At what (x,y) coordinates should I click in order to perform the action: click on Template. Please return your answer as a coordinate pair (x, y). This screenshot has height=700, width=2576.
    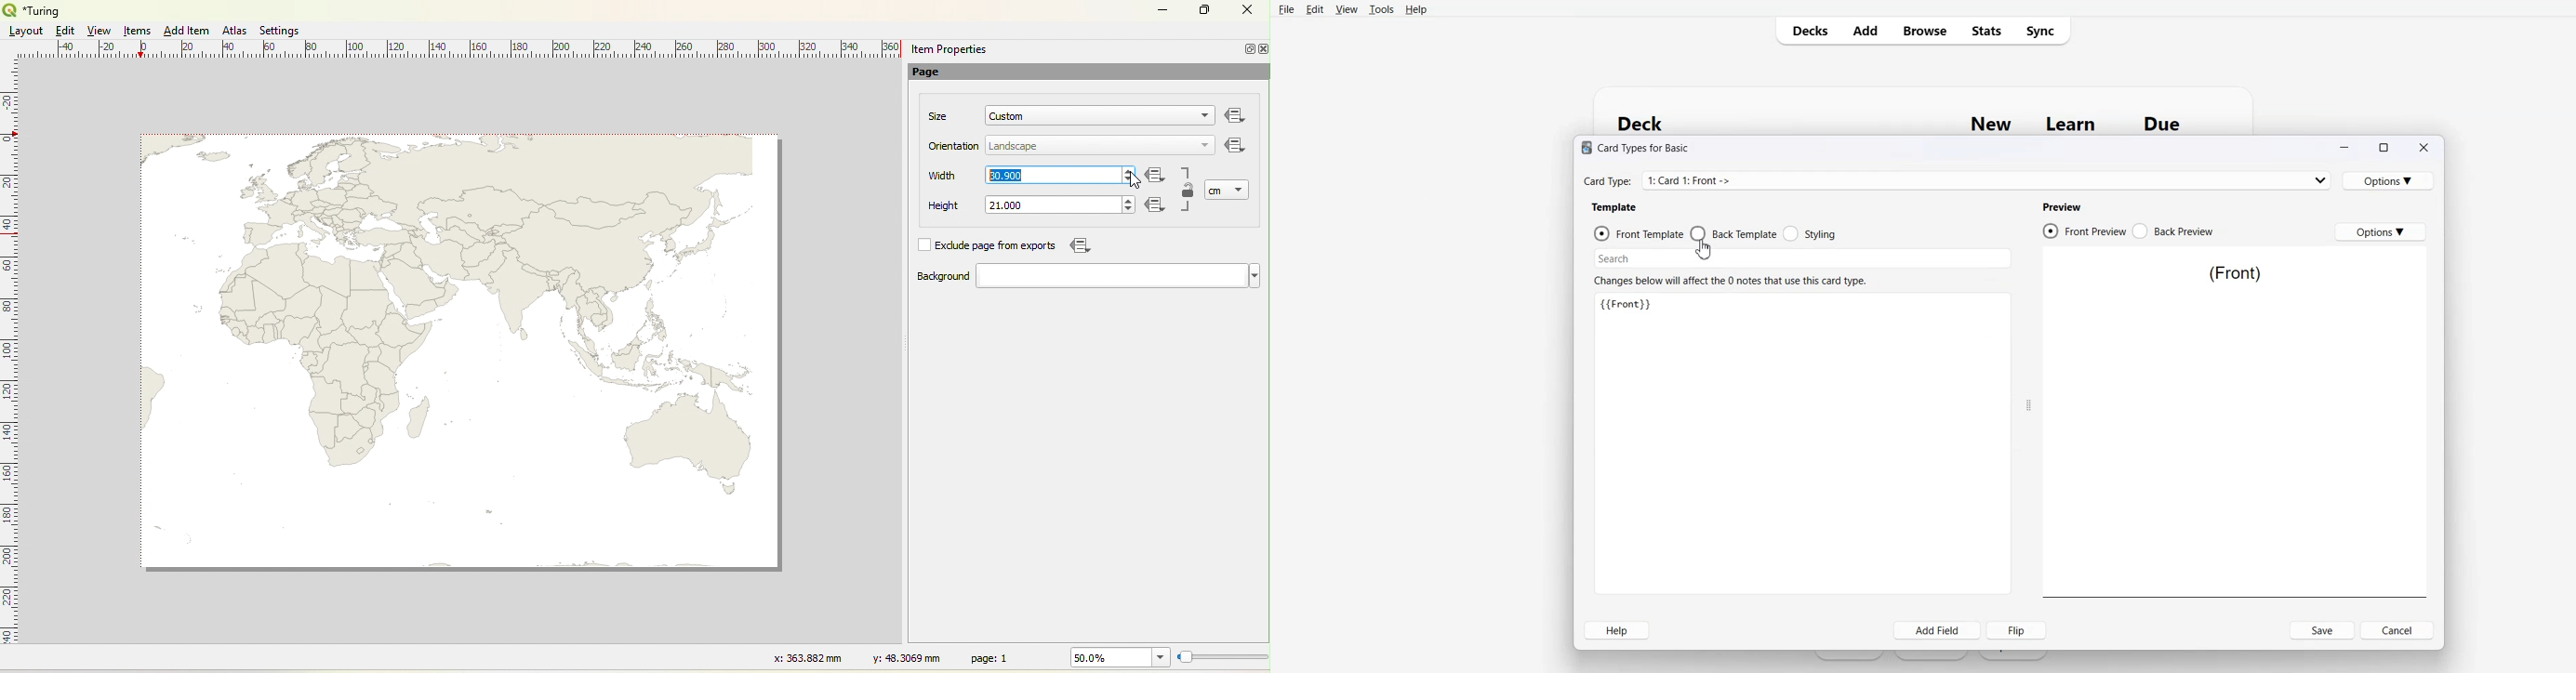
    Looking at the image, I should click on (1615, 207).